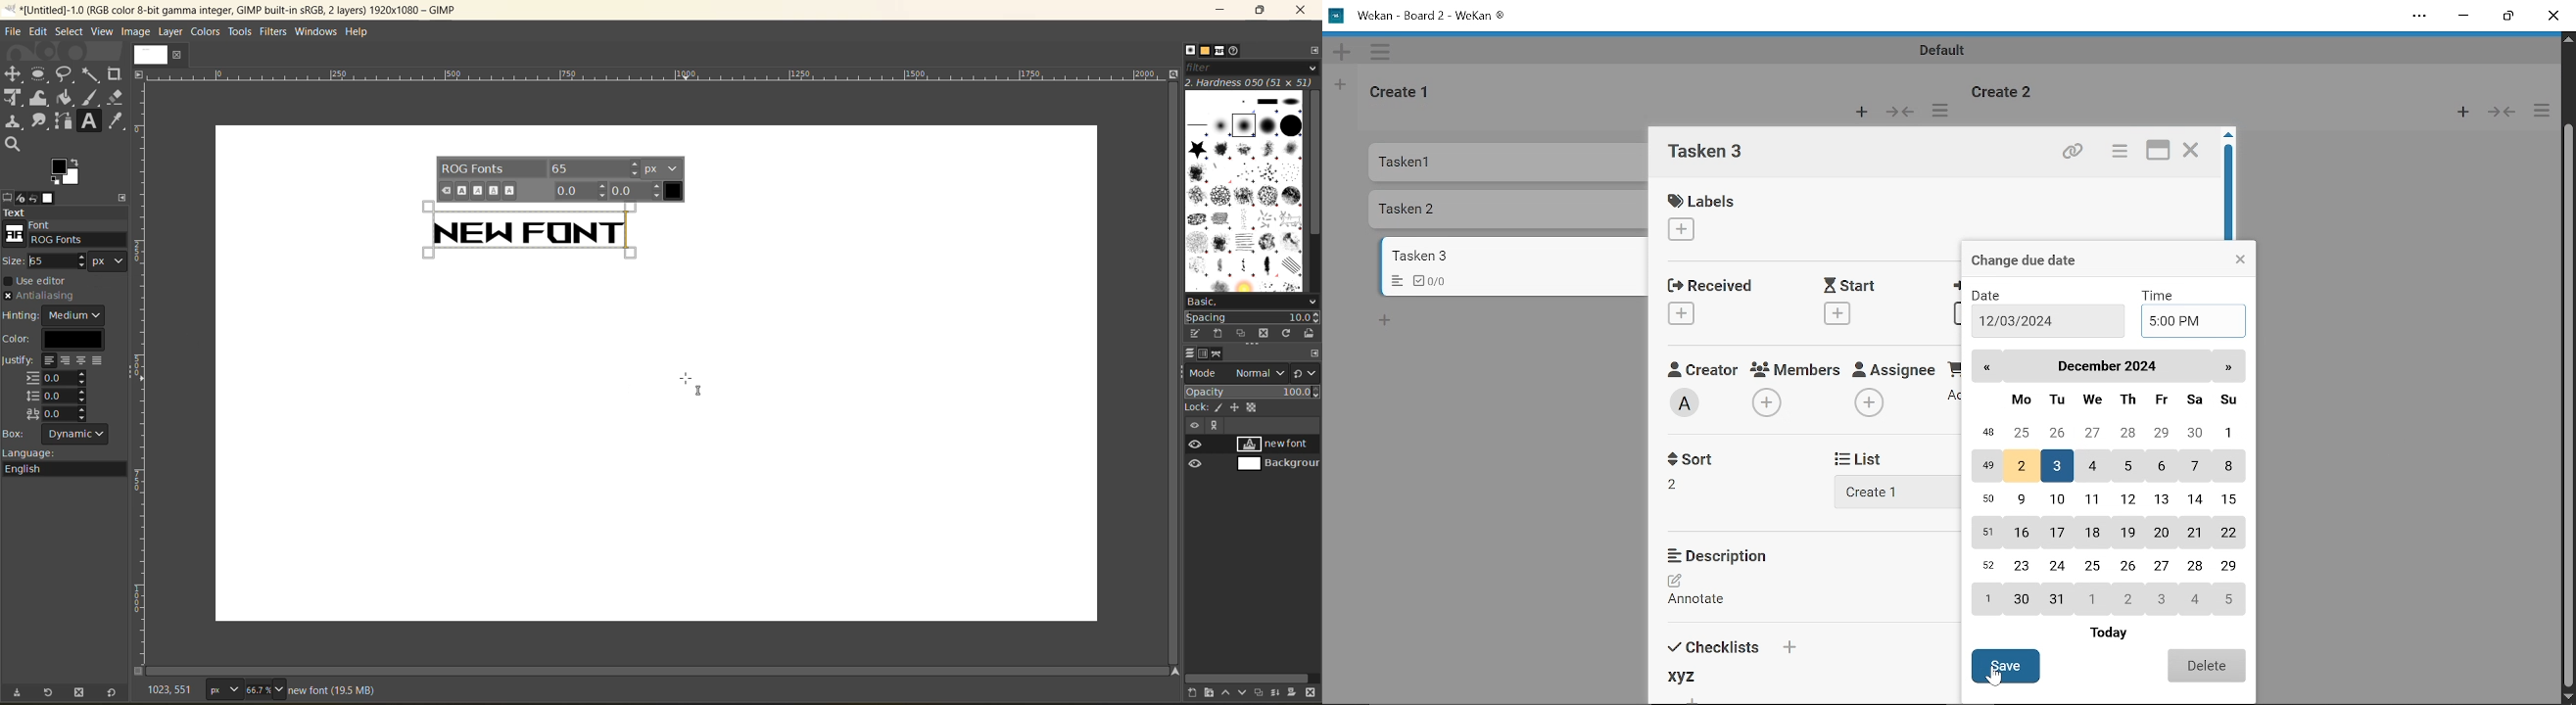  I want to click on Cursor, so click(2568, 420).